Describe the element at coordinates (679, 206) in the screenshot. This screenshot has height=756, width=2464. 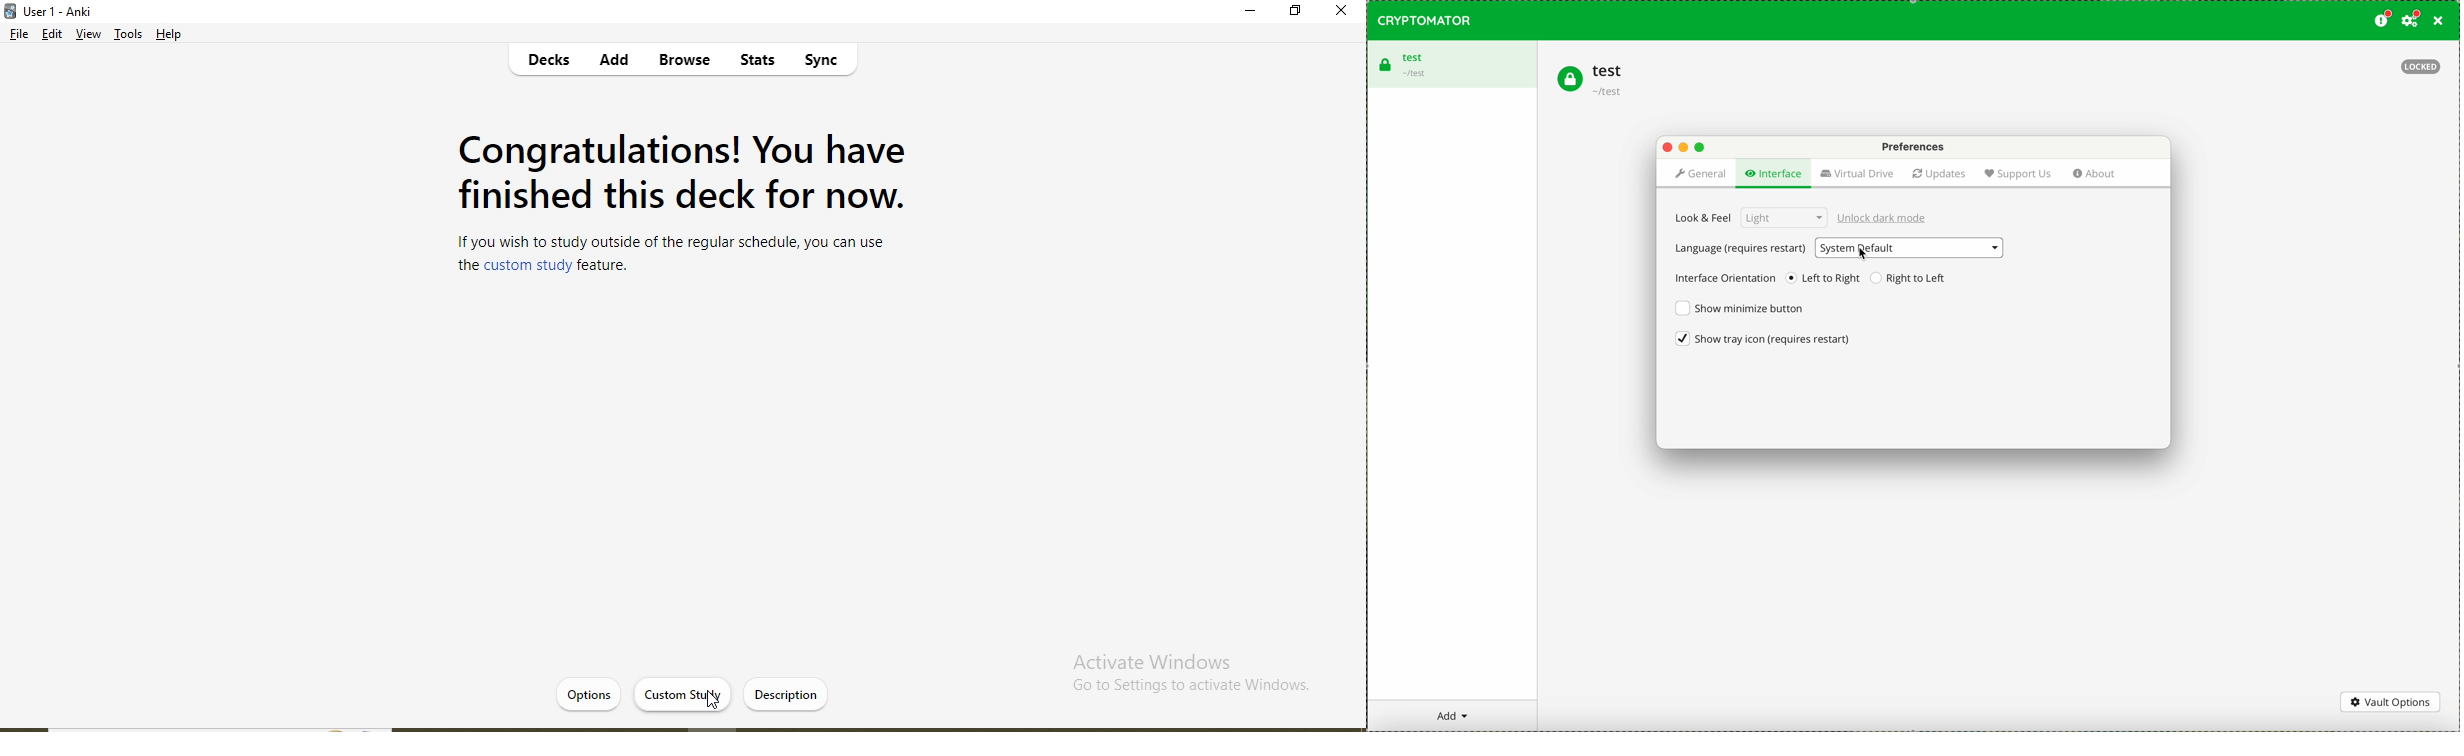
I see `Congratulations! You have
finished this deck for now.
If you wish to study outside of the regular schedule, you can use
the custom study feature.` at that location.